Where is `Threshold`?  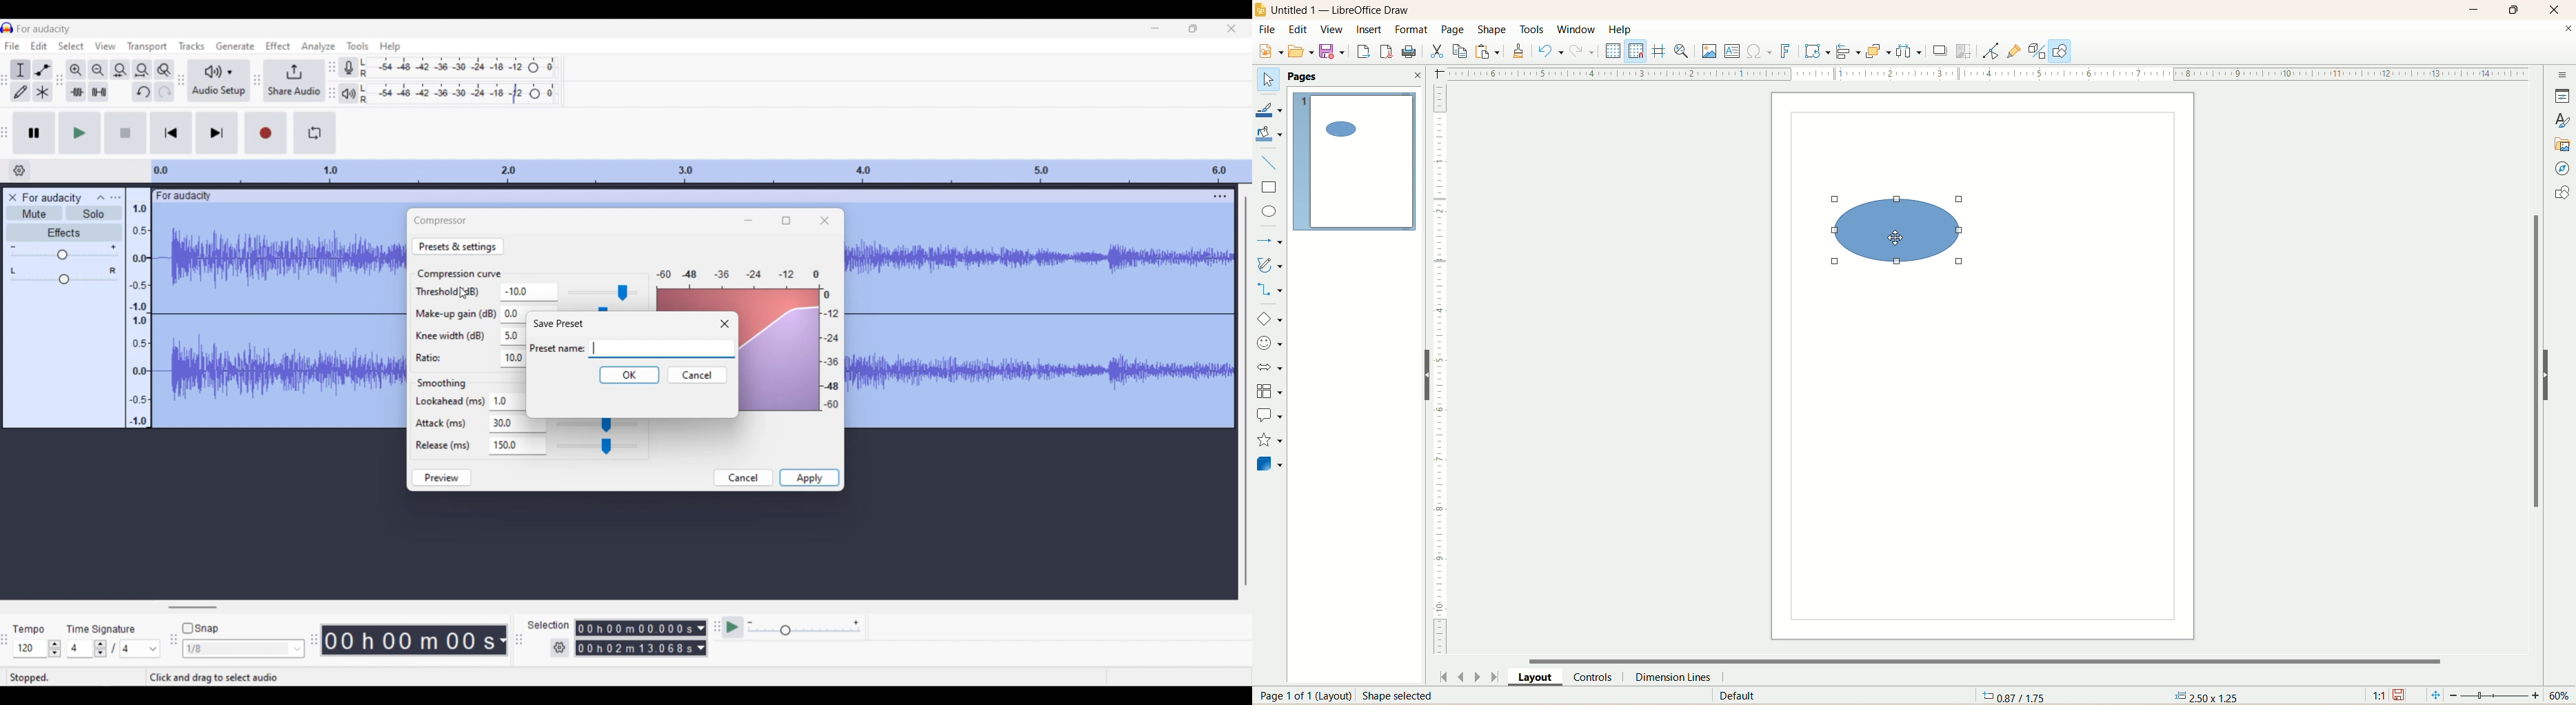 Threshold is located at coordinates (448, 292).